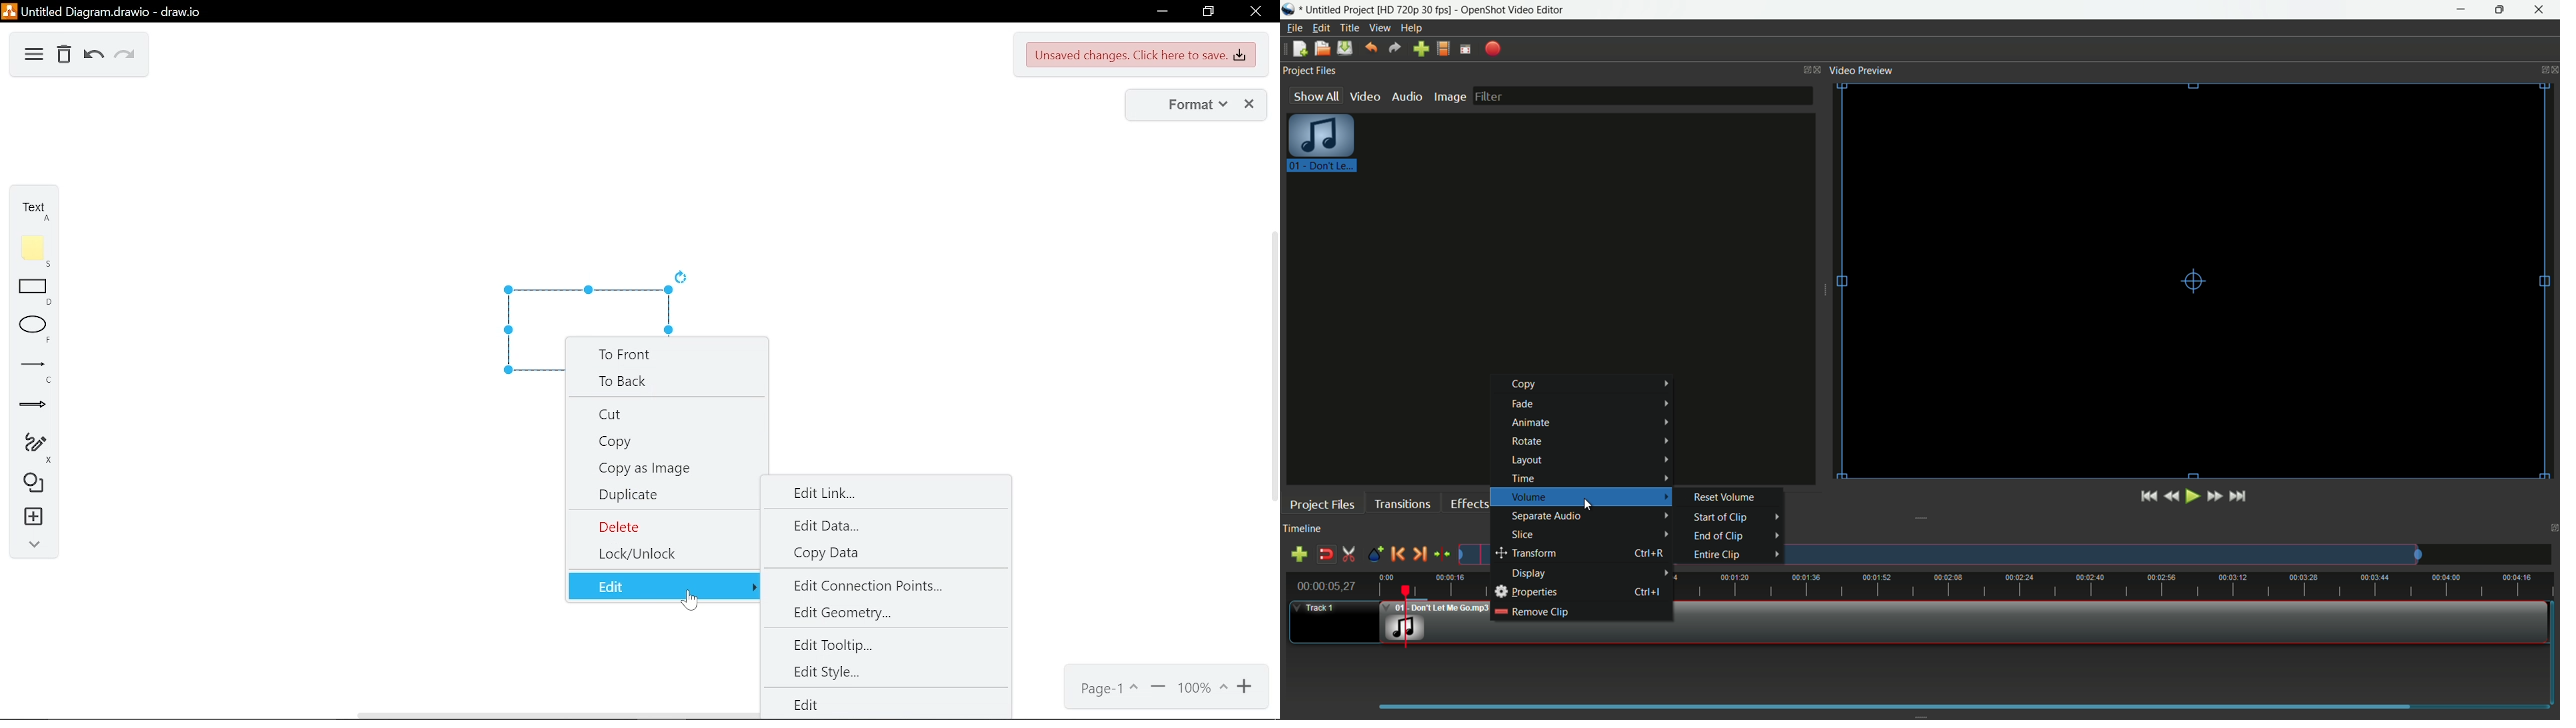 The width and height of the screenshot is (2576, 728). I want to click on project files, so click(1310, 71).